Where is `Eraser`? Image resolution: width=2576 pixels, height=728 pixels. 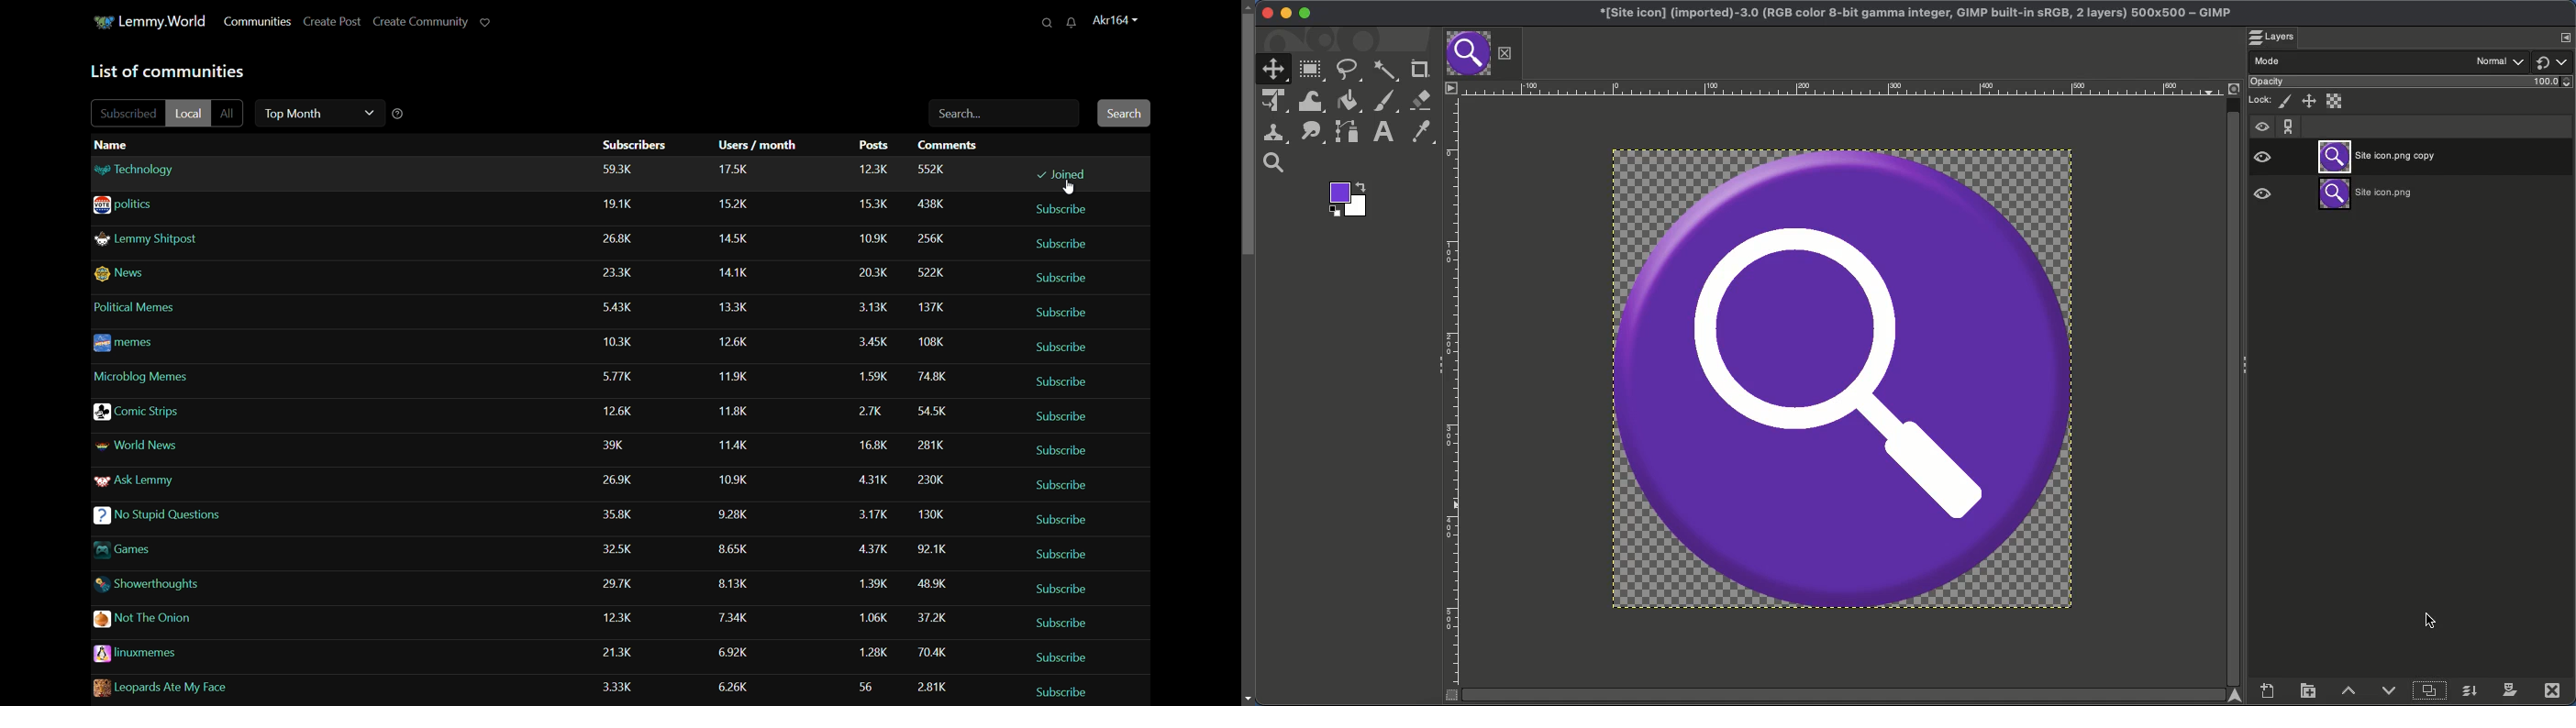 Eraser is located at coordinates (1419, 100).